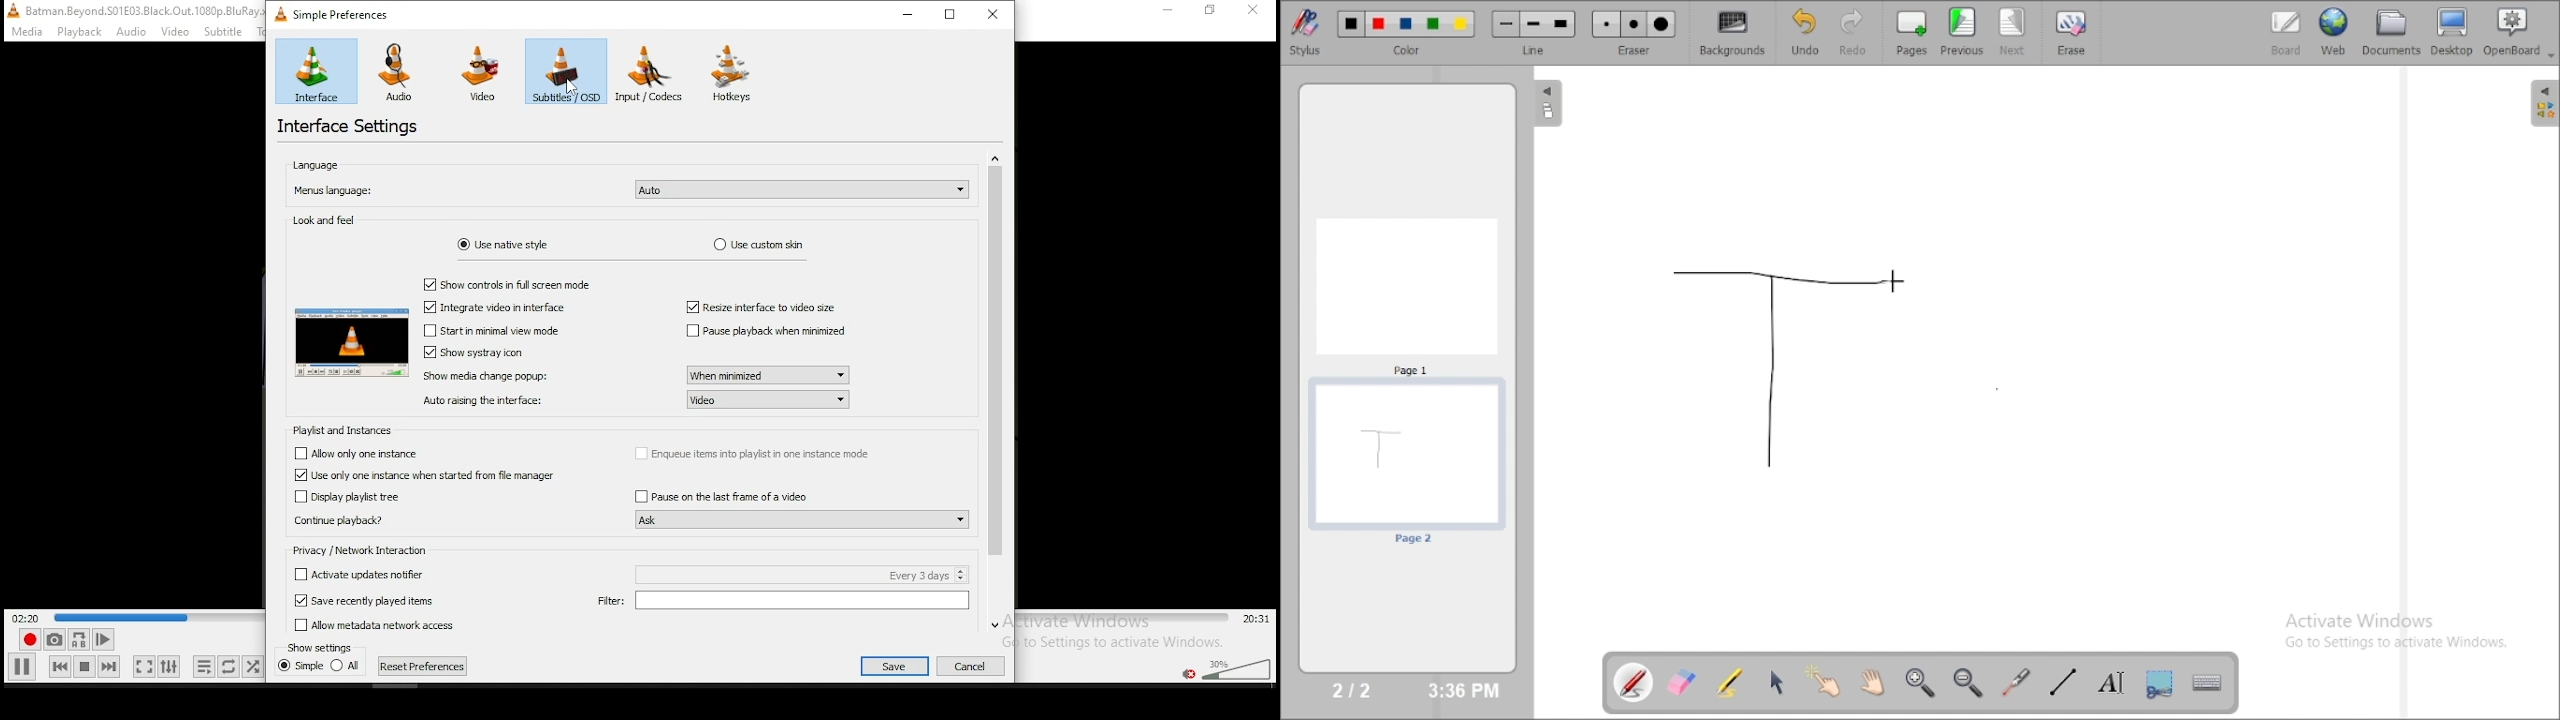 The width and height of the screenshot is (2576, 728). Describe the element at coordinates (972, 666) in the screenshot. I see `cancel` at that location.